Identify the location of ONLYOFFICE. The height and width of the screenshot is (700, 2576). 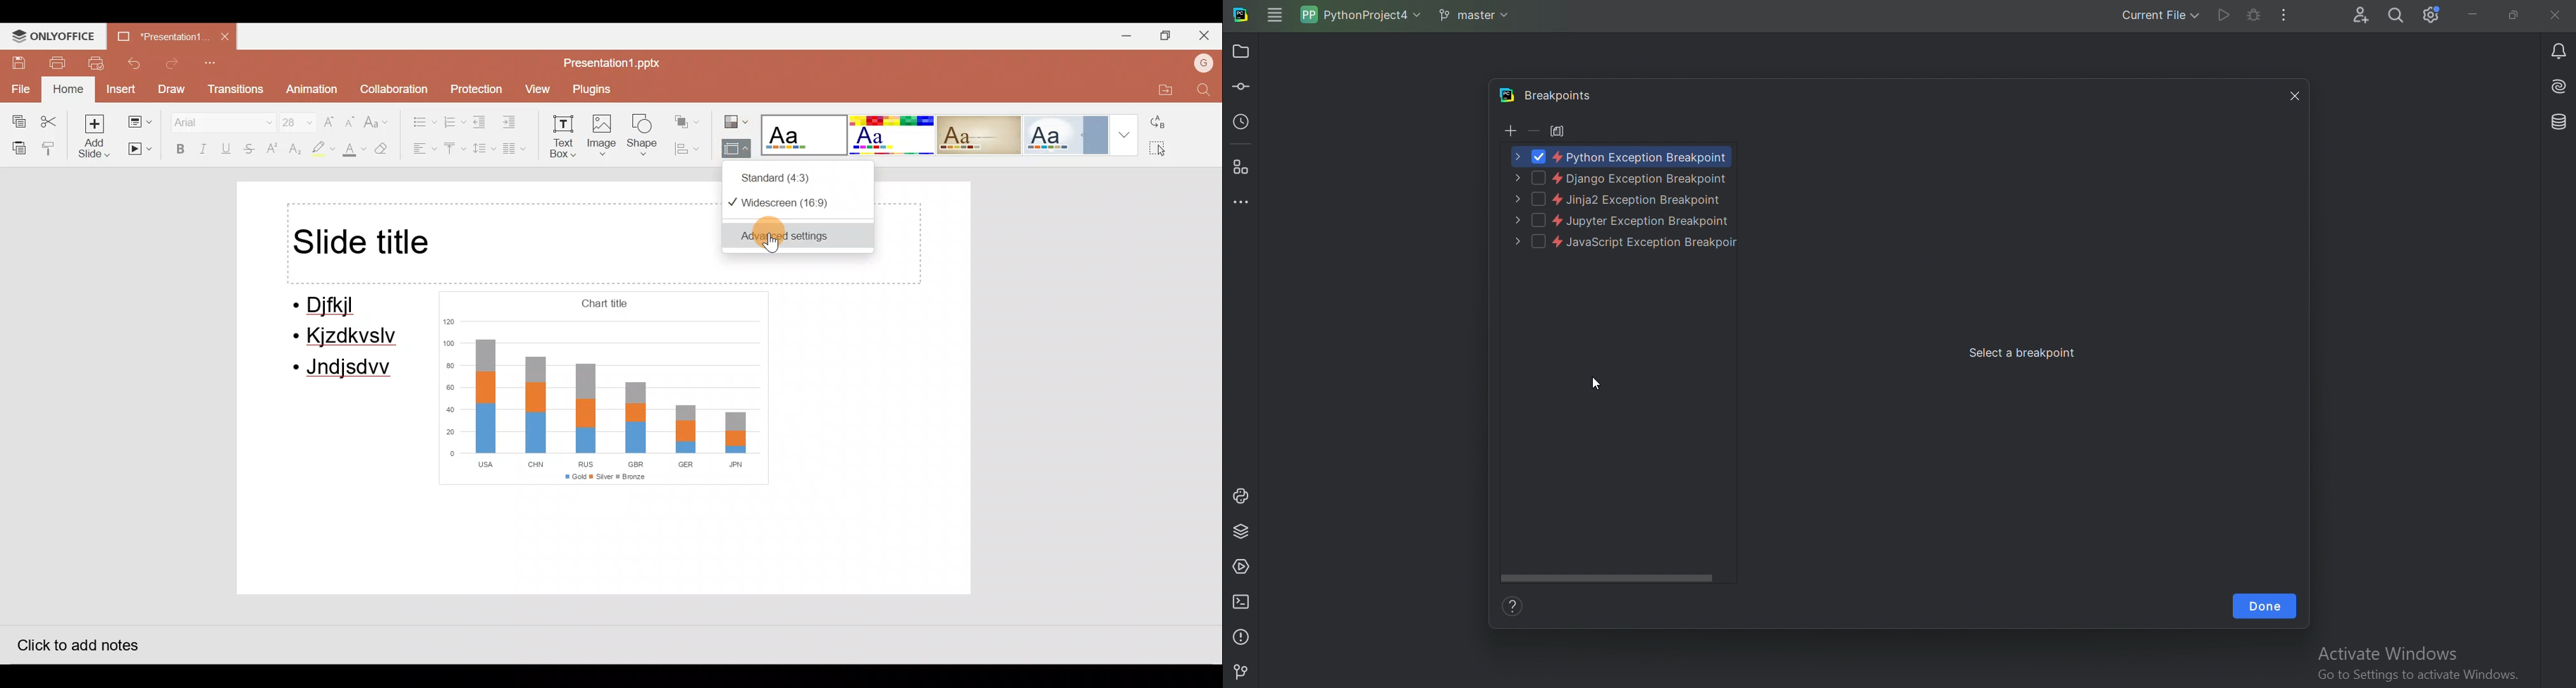
(55, 35).